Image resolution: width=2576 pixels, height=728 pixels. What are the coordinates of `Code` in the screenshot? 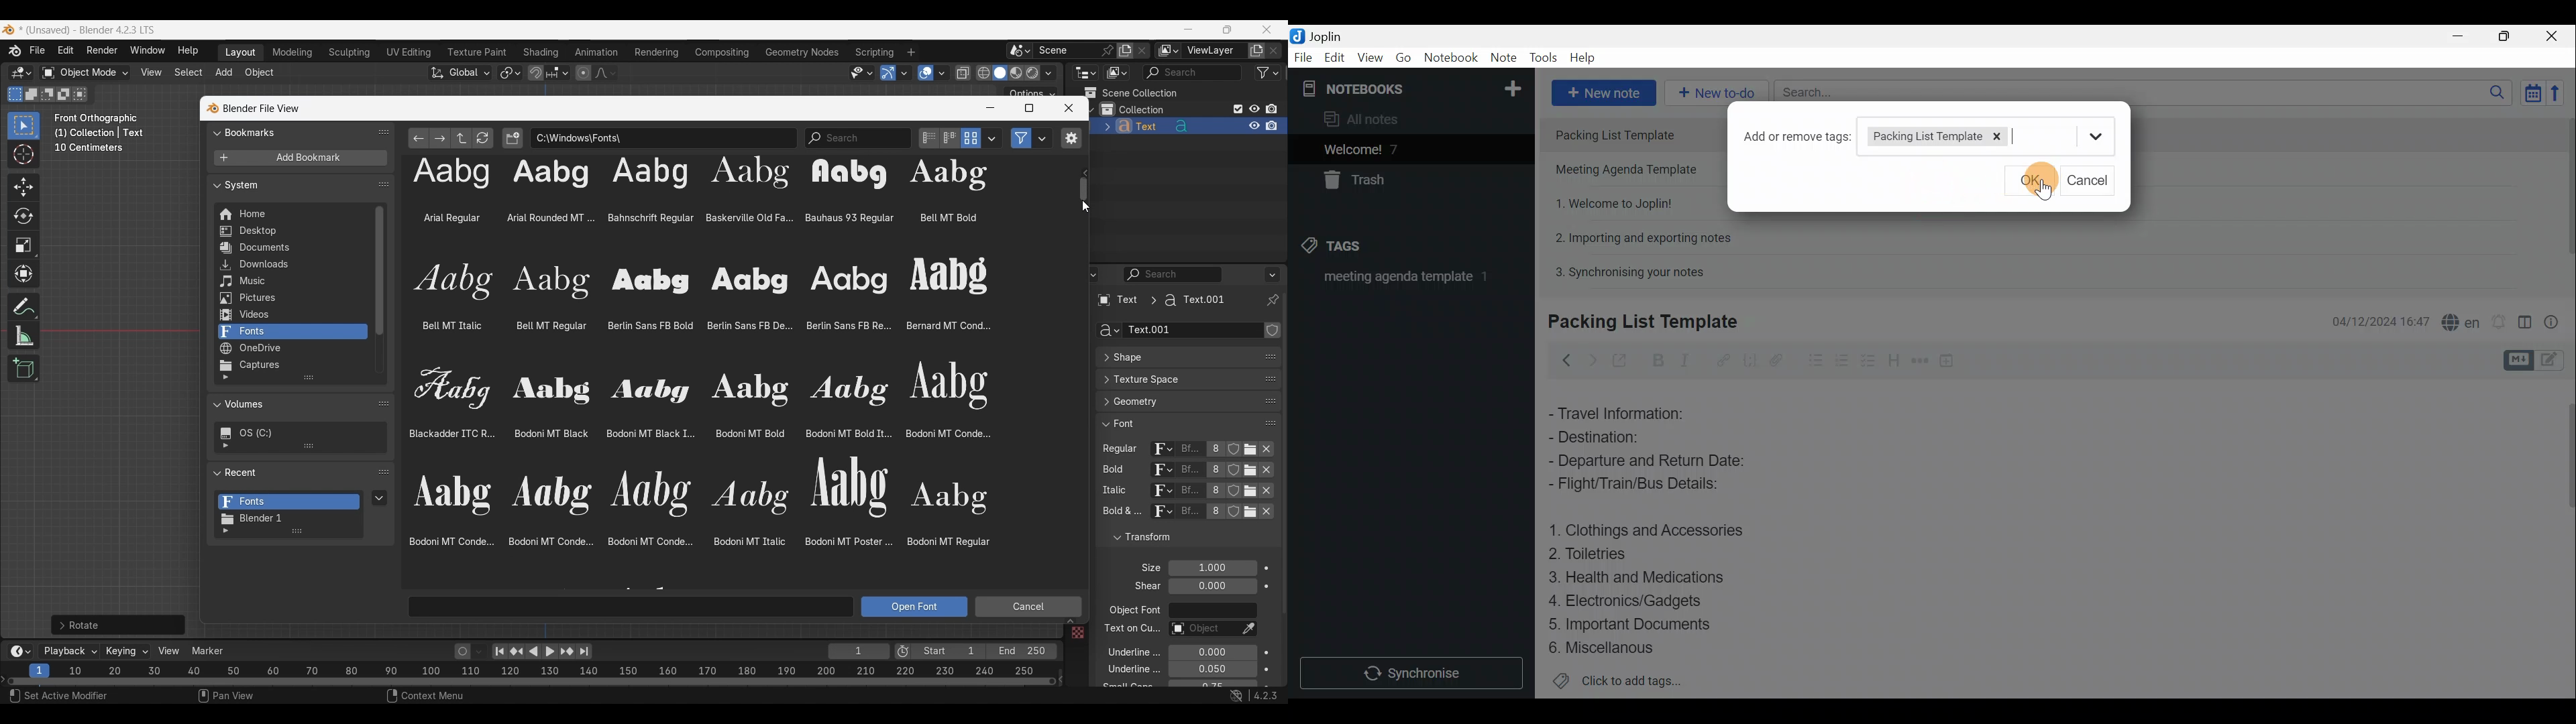 It's located at (1750, 359).